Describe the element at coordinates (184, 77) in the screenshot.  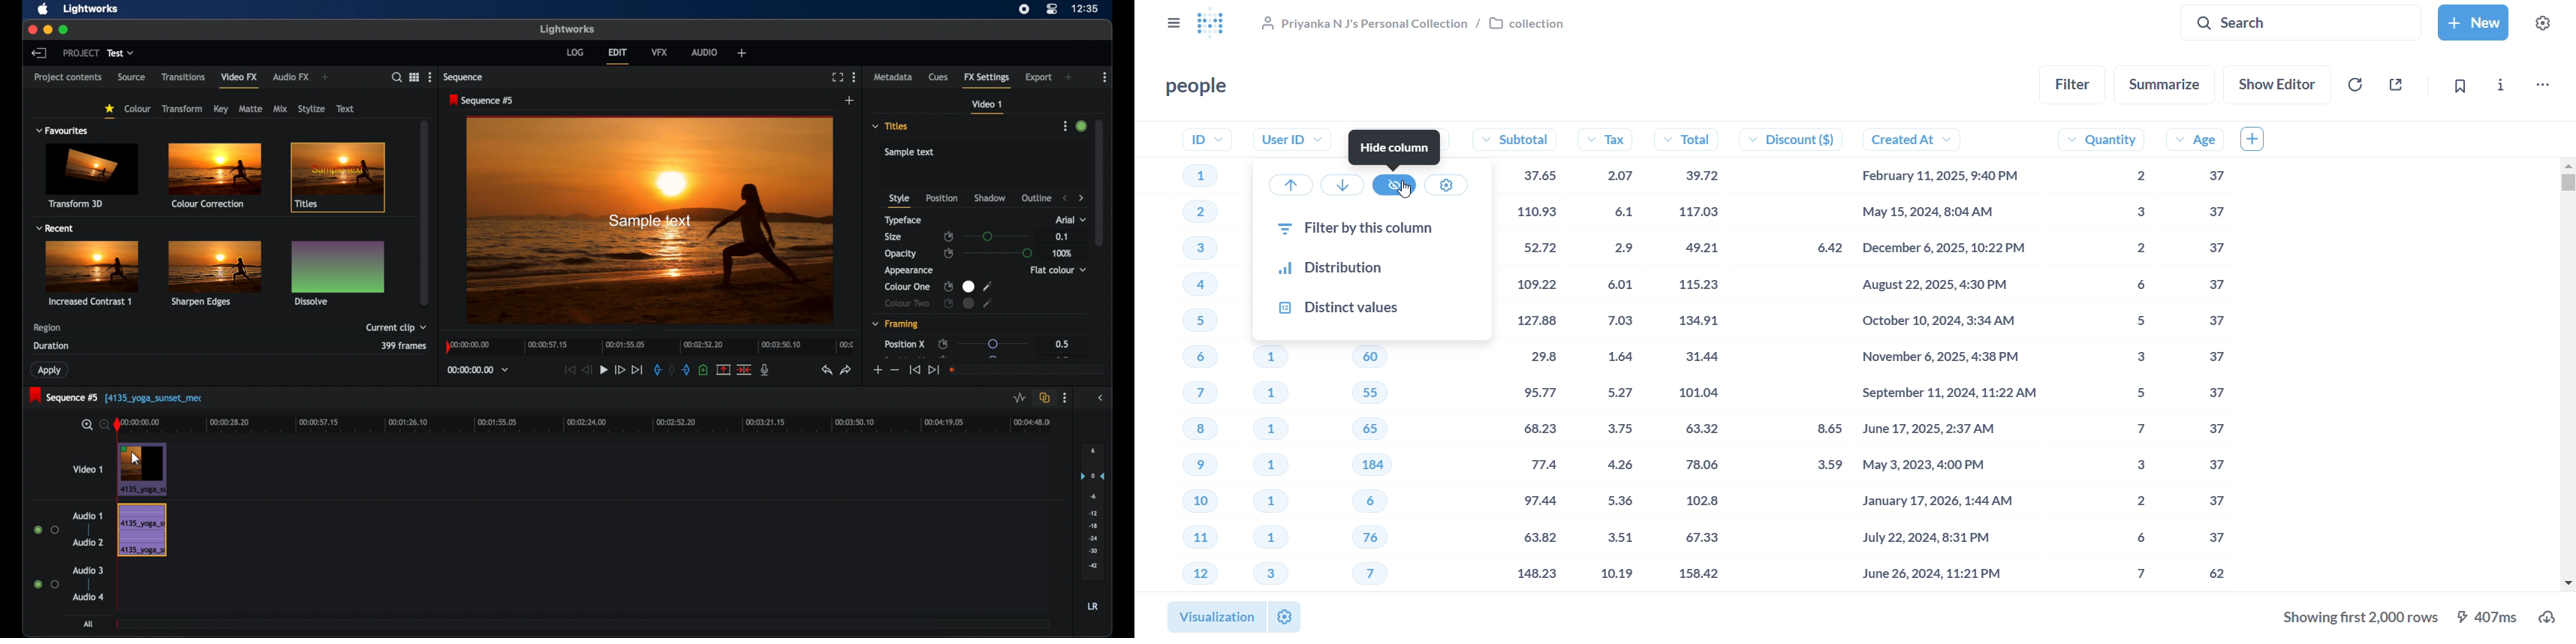
I see `transitions` at that location.